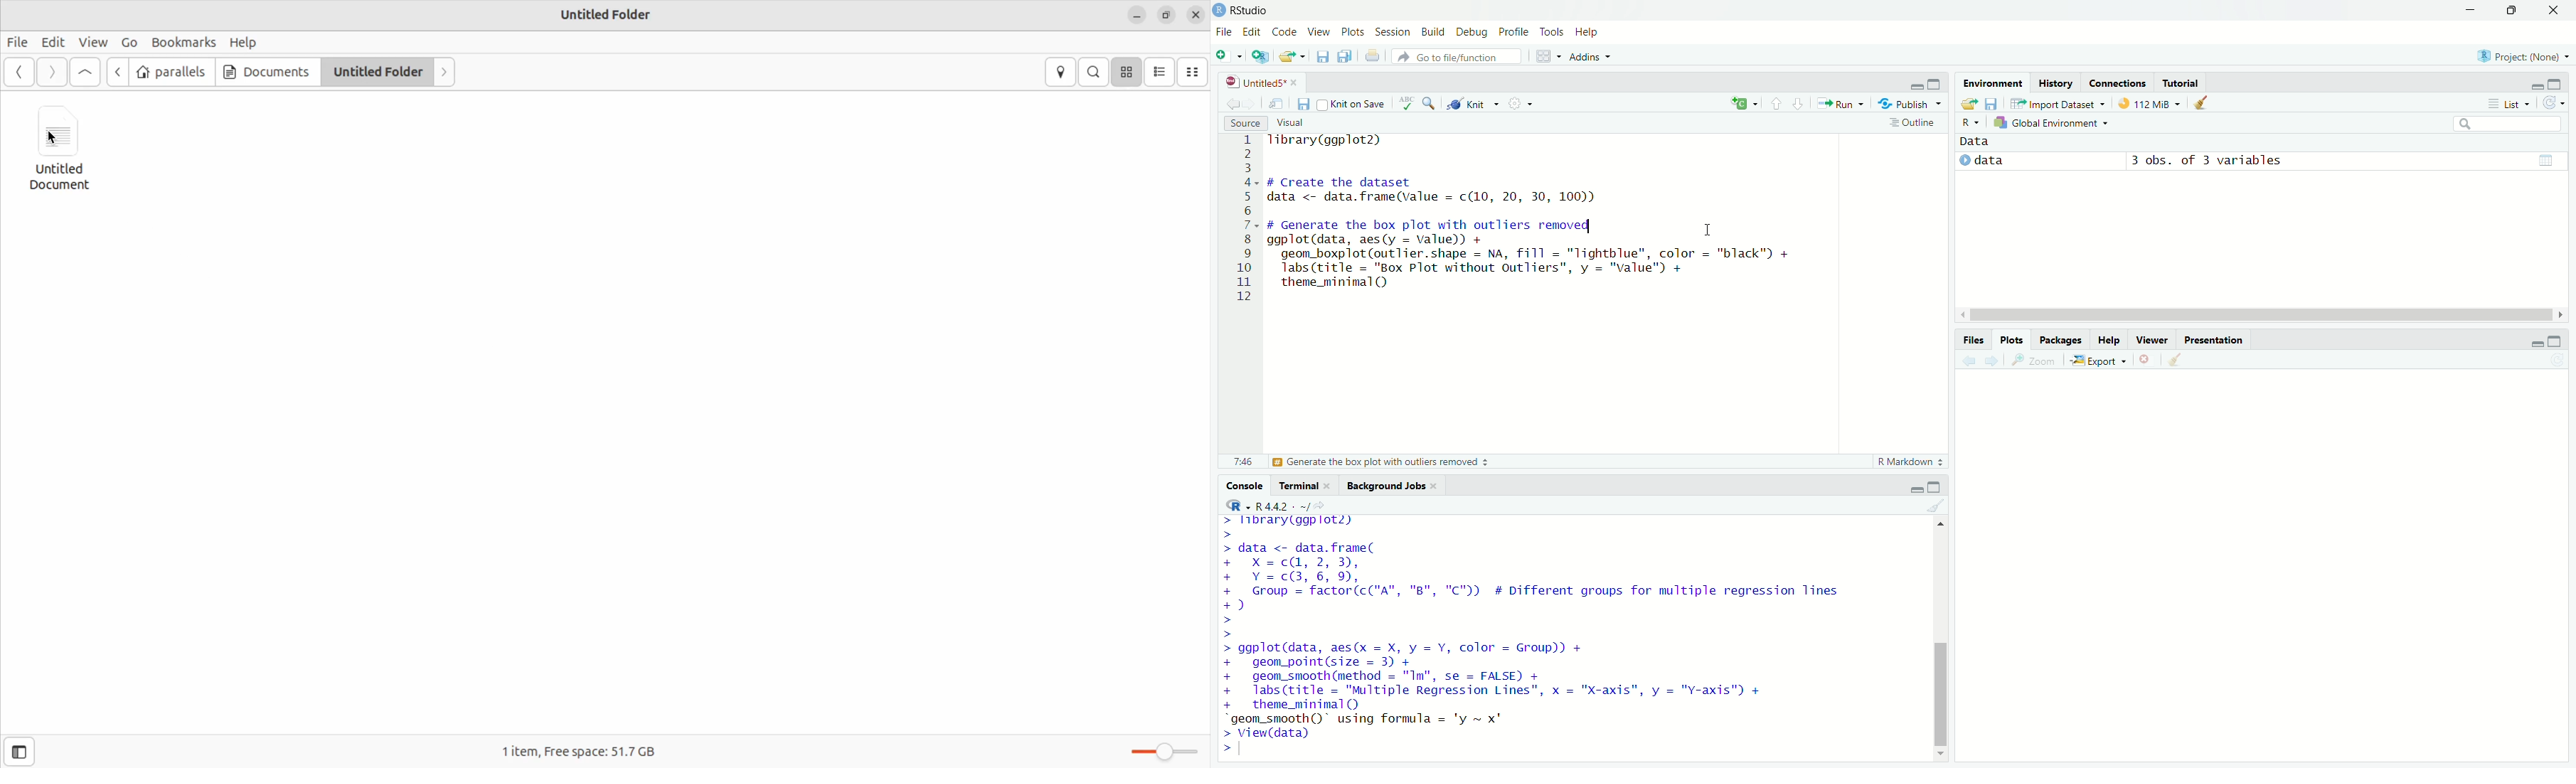 This screenshot has width=2576, height=784. Describe the element at coordinates (1994, 104) in the screenshot. I see `files` at that location.